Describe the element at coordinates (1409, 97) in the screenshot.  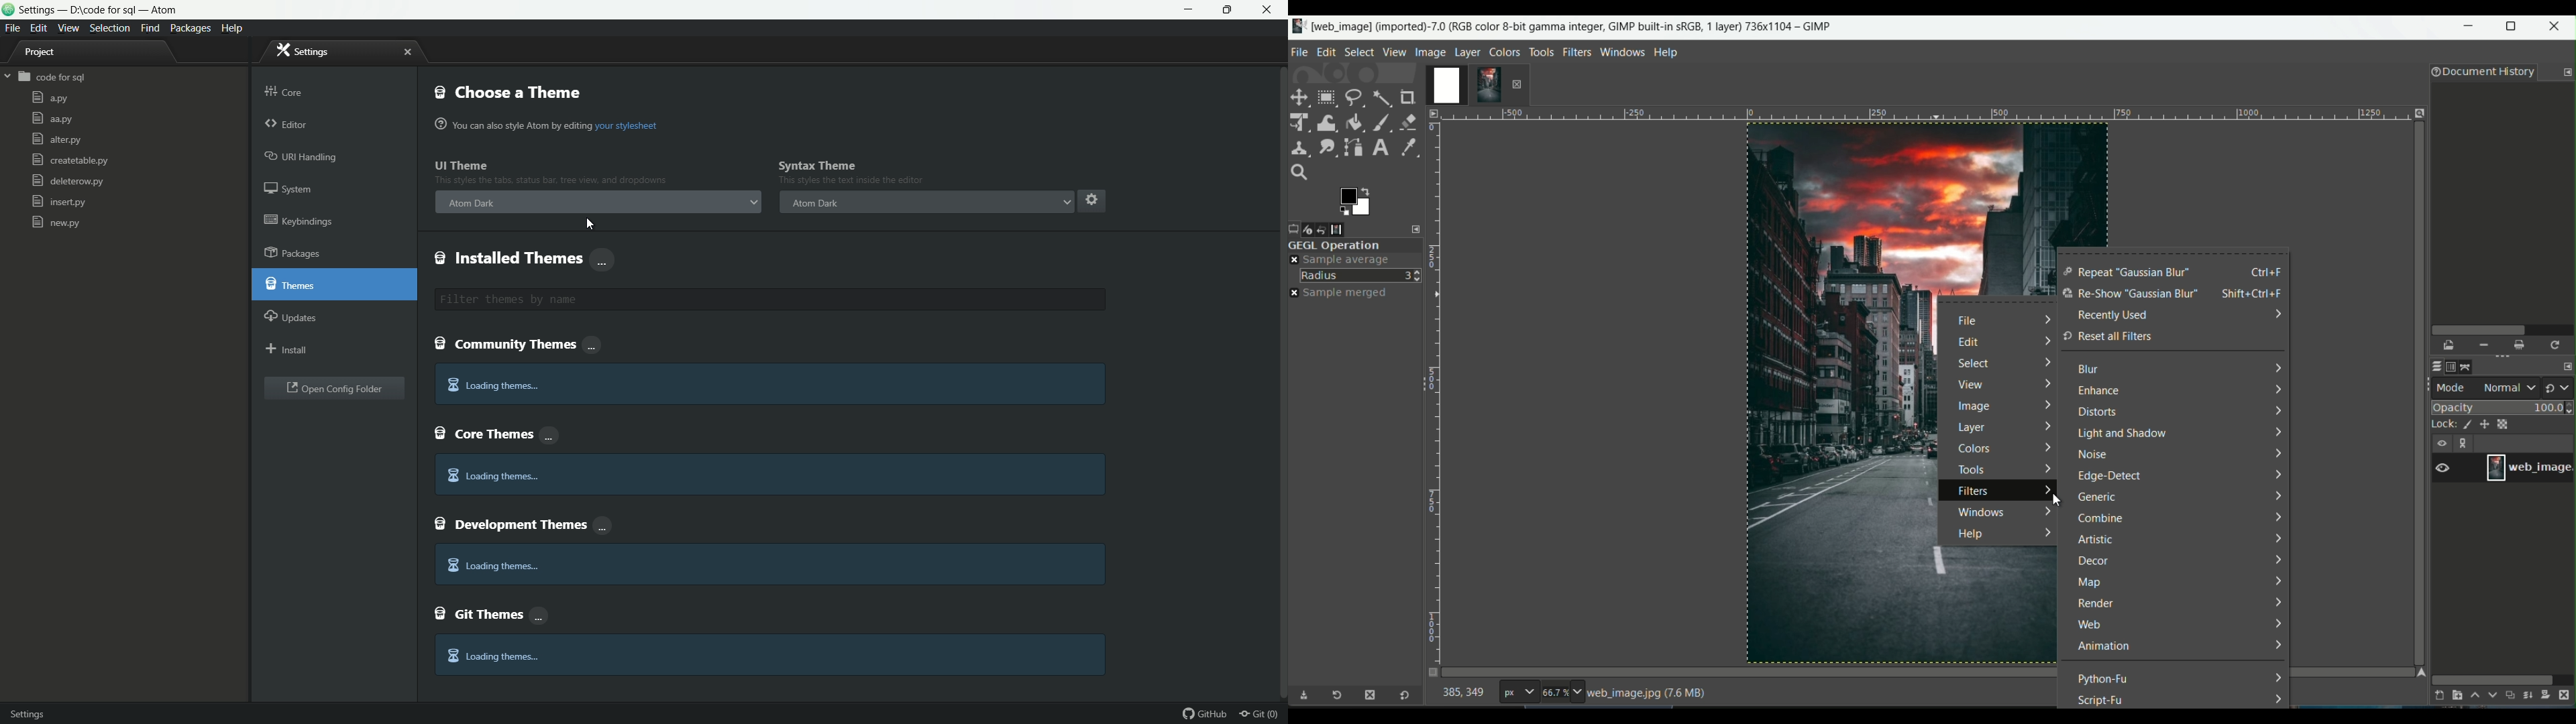
I see `crop tool` at that location.